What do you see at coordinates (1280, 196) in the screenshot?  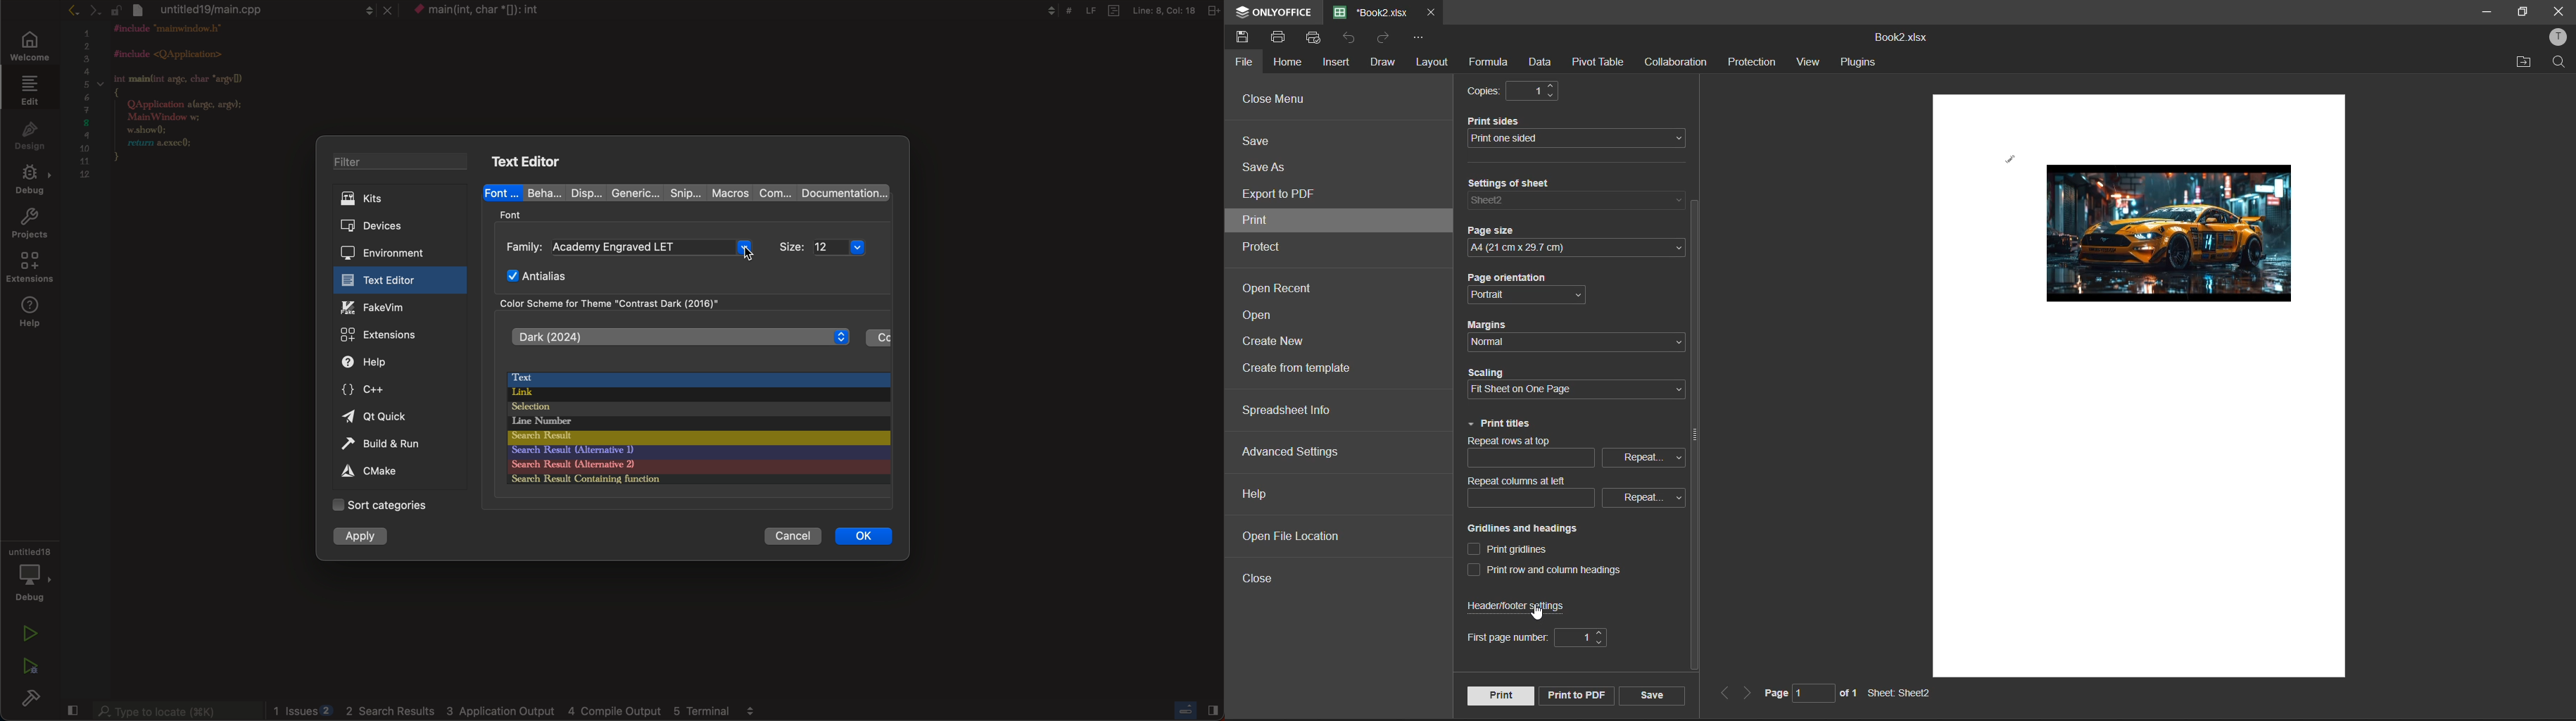 I see `export to pdf` at bounding box center [1280, 196].